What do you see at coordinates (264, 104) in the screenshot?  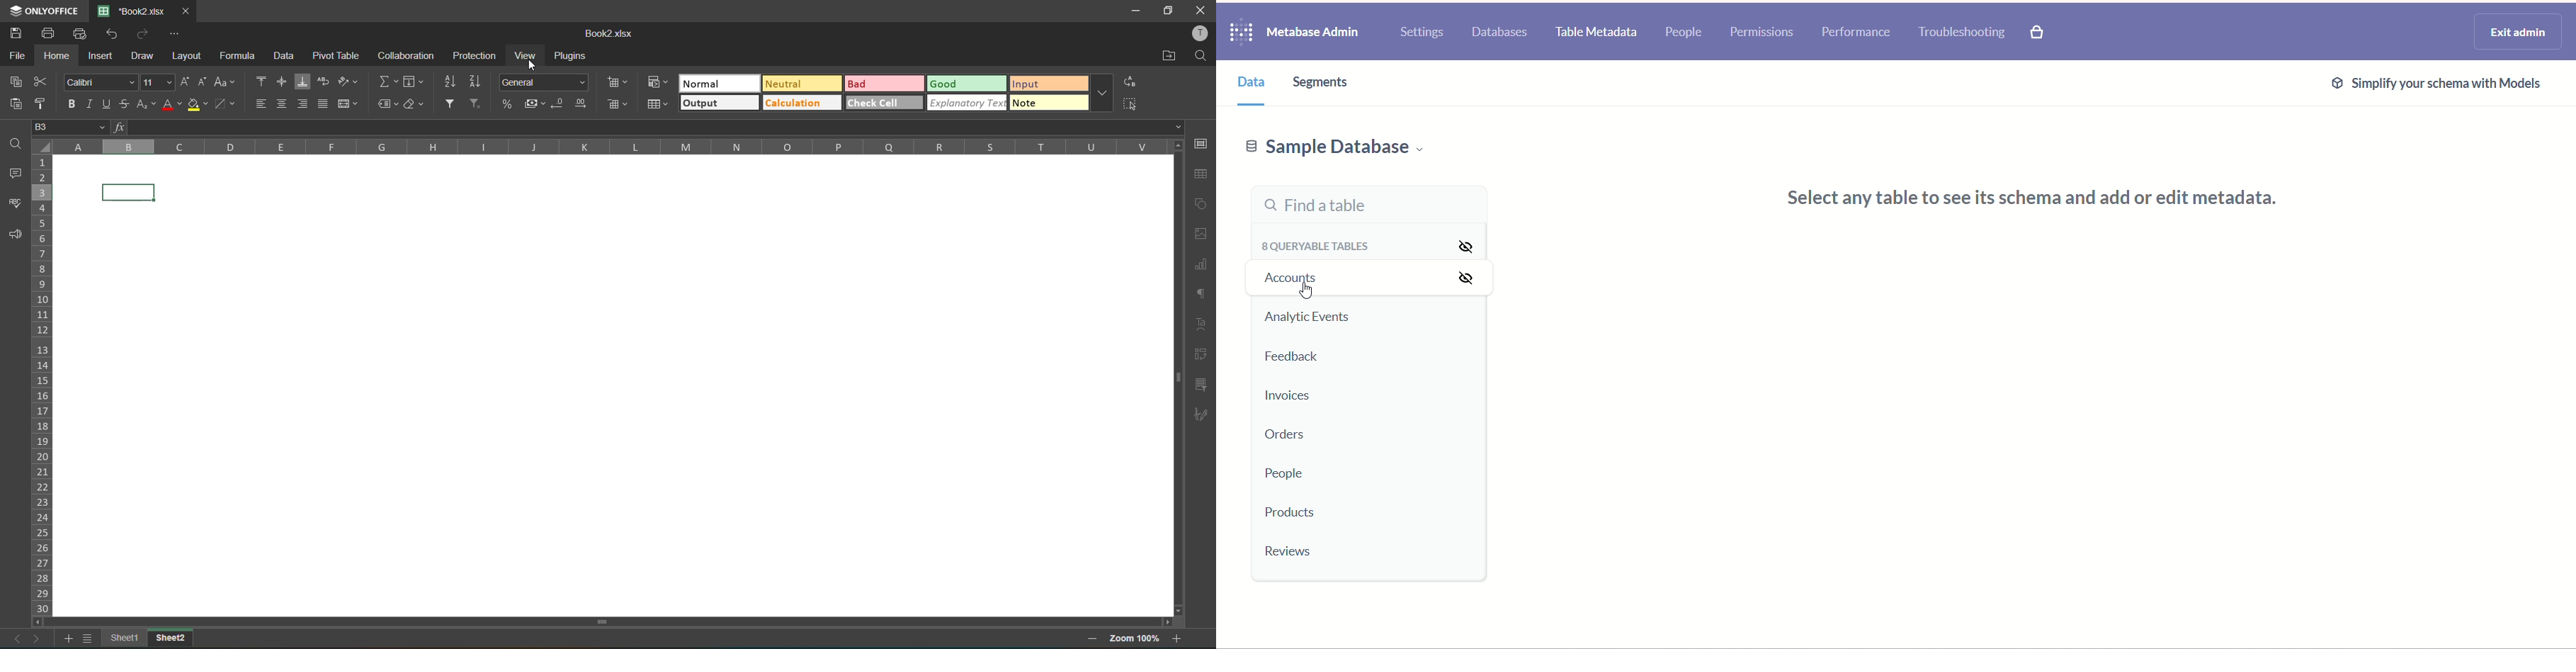 I see `align left` at bounding box center [264, 104].